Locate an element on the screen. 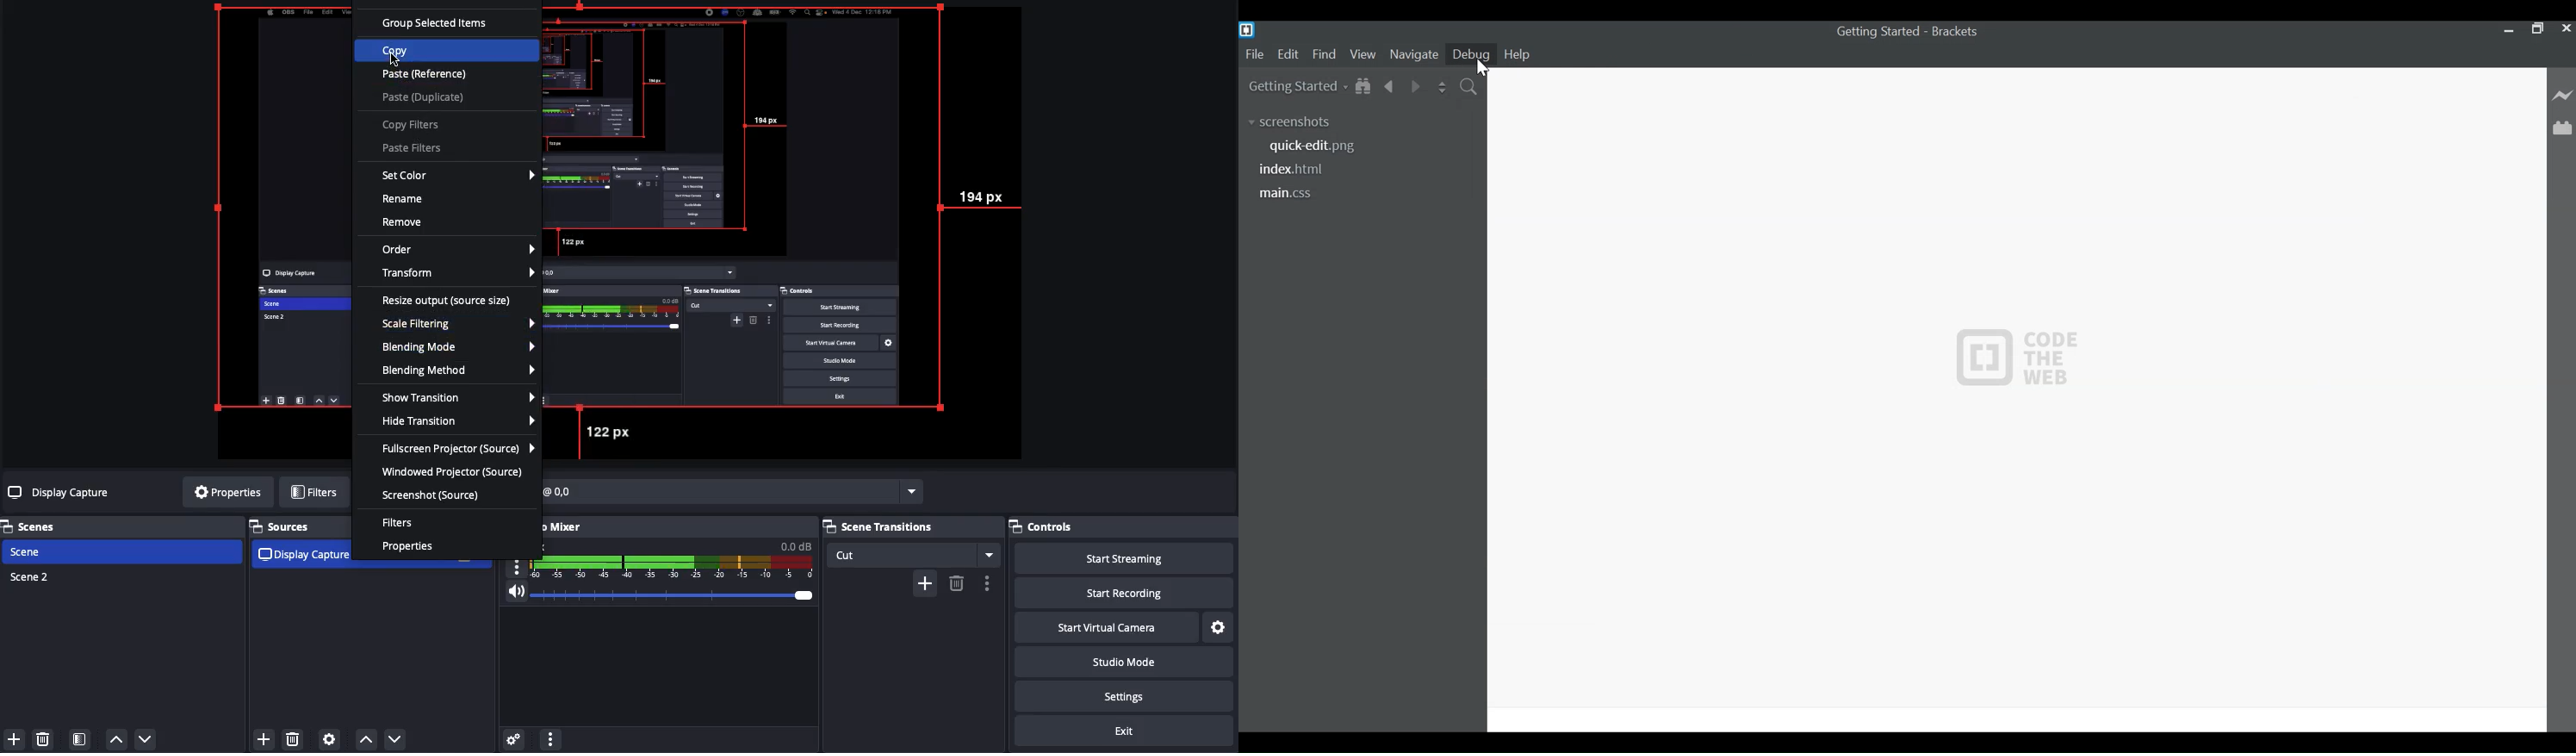 This screenshot has width=2576, height=756. Scene filter is located at coordinates (80, 738).